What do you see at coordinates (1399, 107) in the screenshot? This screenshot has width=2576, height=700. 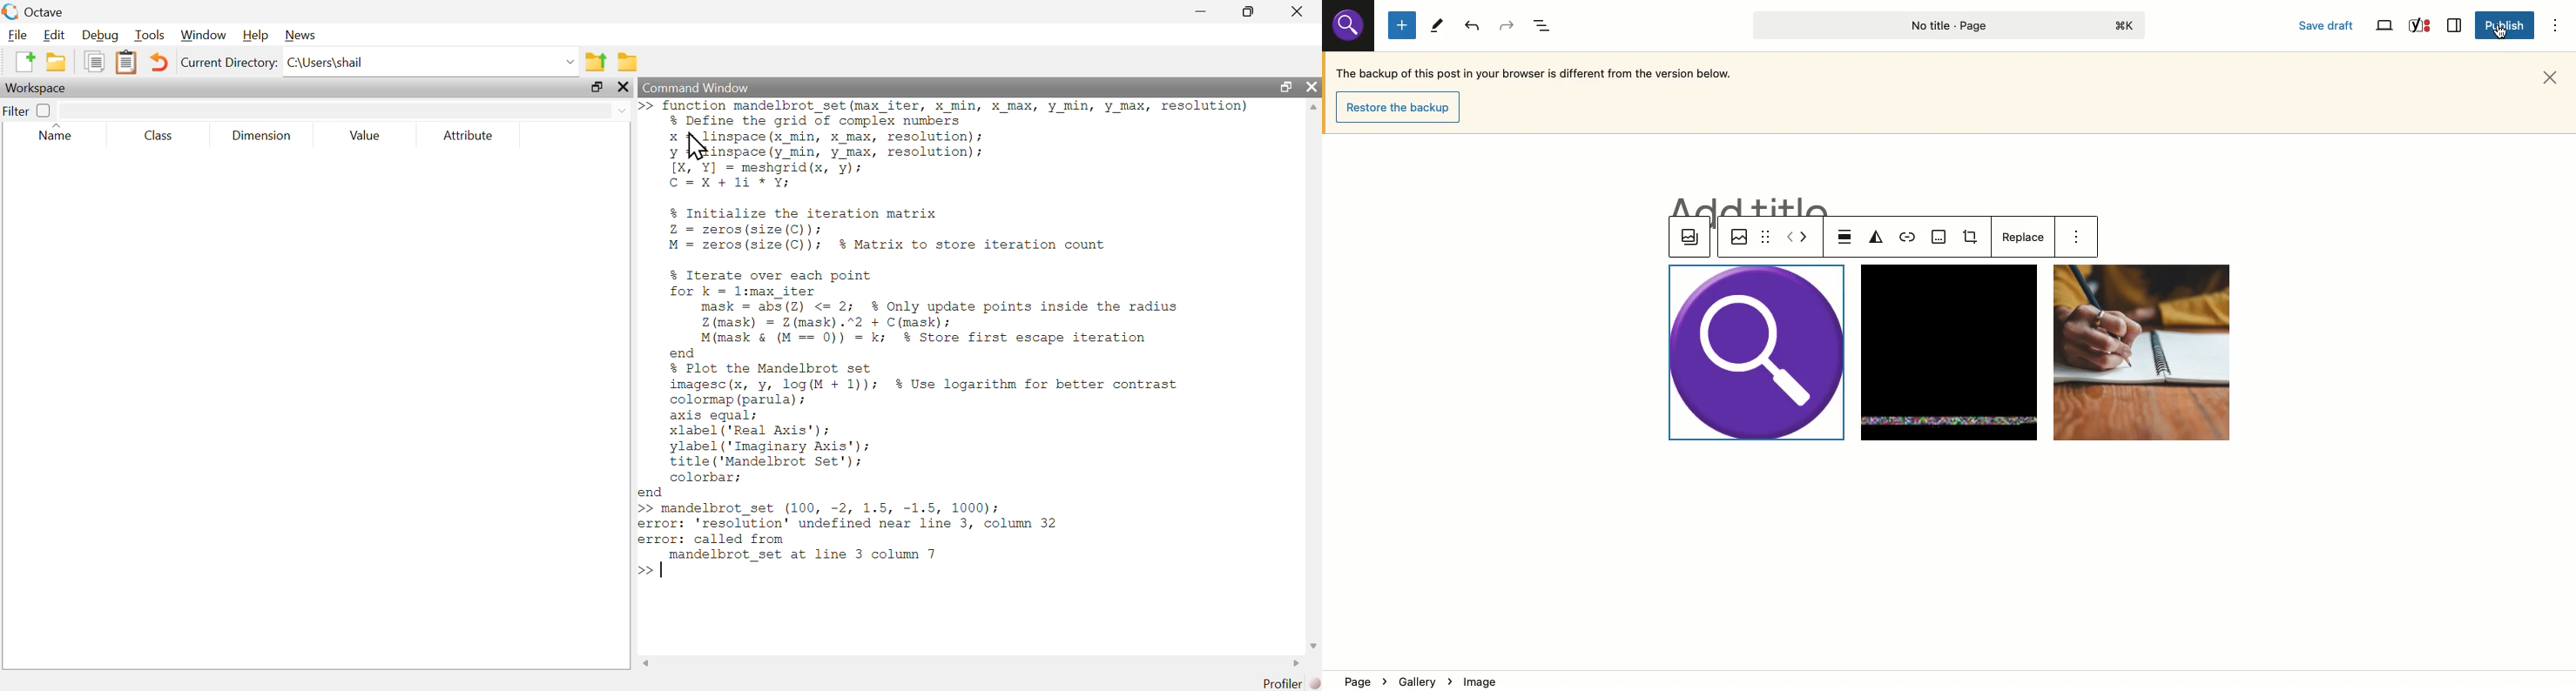 I see `Restore the backup` at bounding box center [1399, 107].